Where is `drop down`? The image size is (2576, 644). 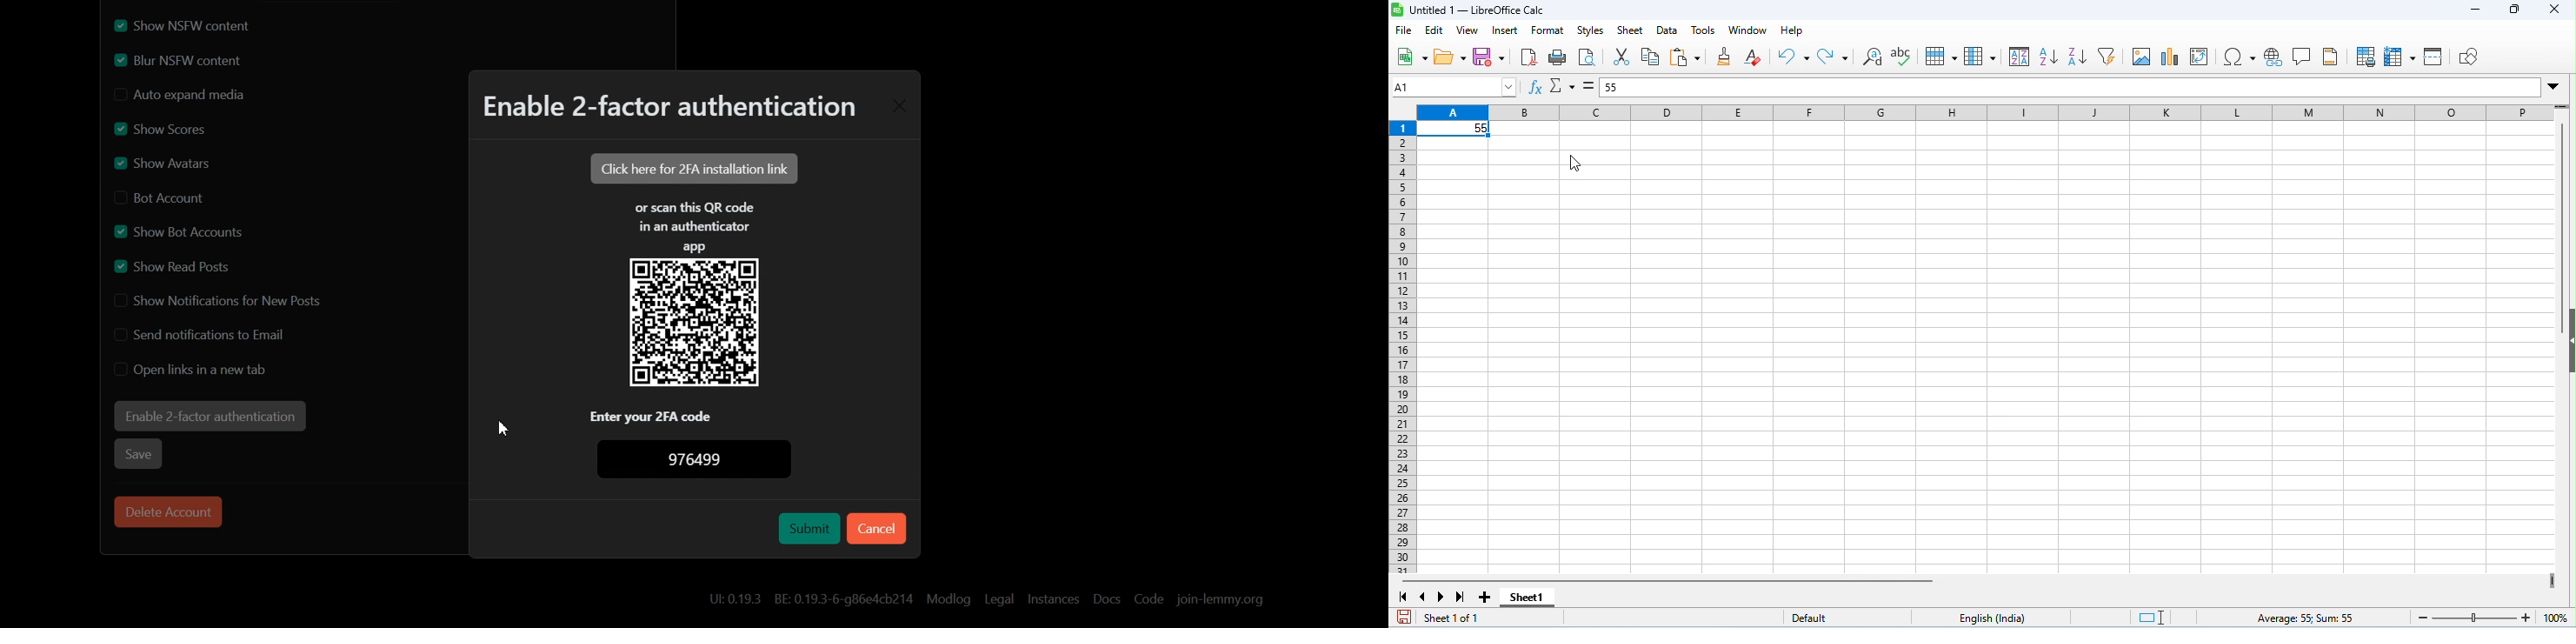 drop down is located at coordinates (2556, 88).